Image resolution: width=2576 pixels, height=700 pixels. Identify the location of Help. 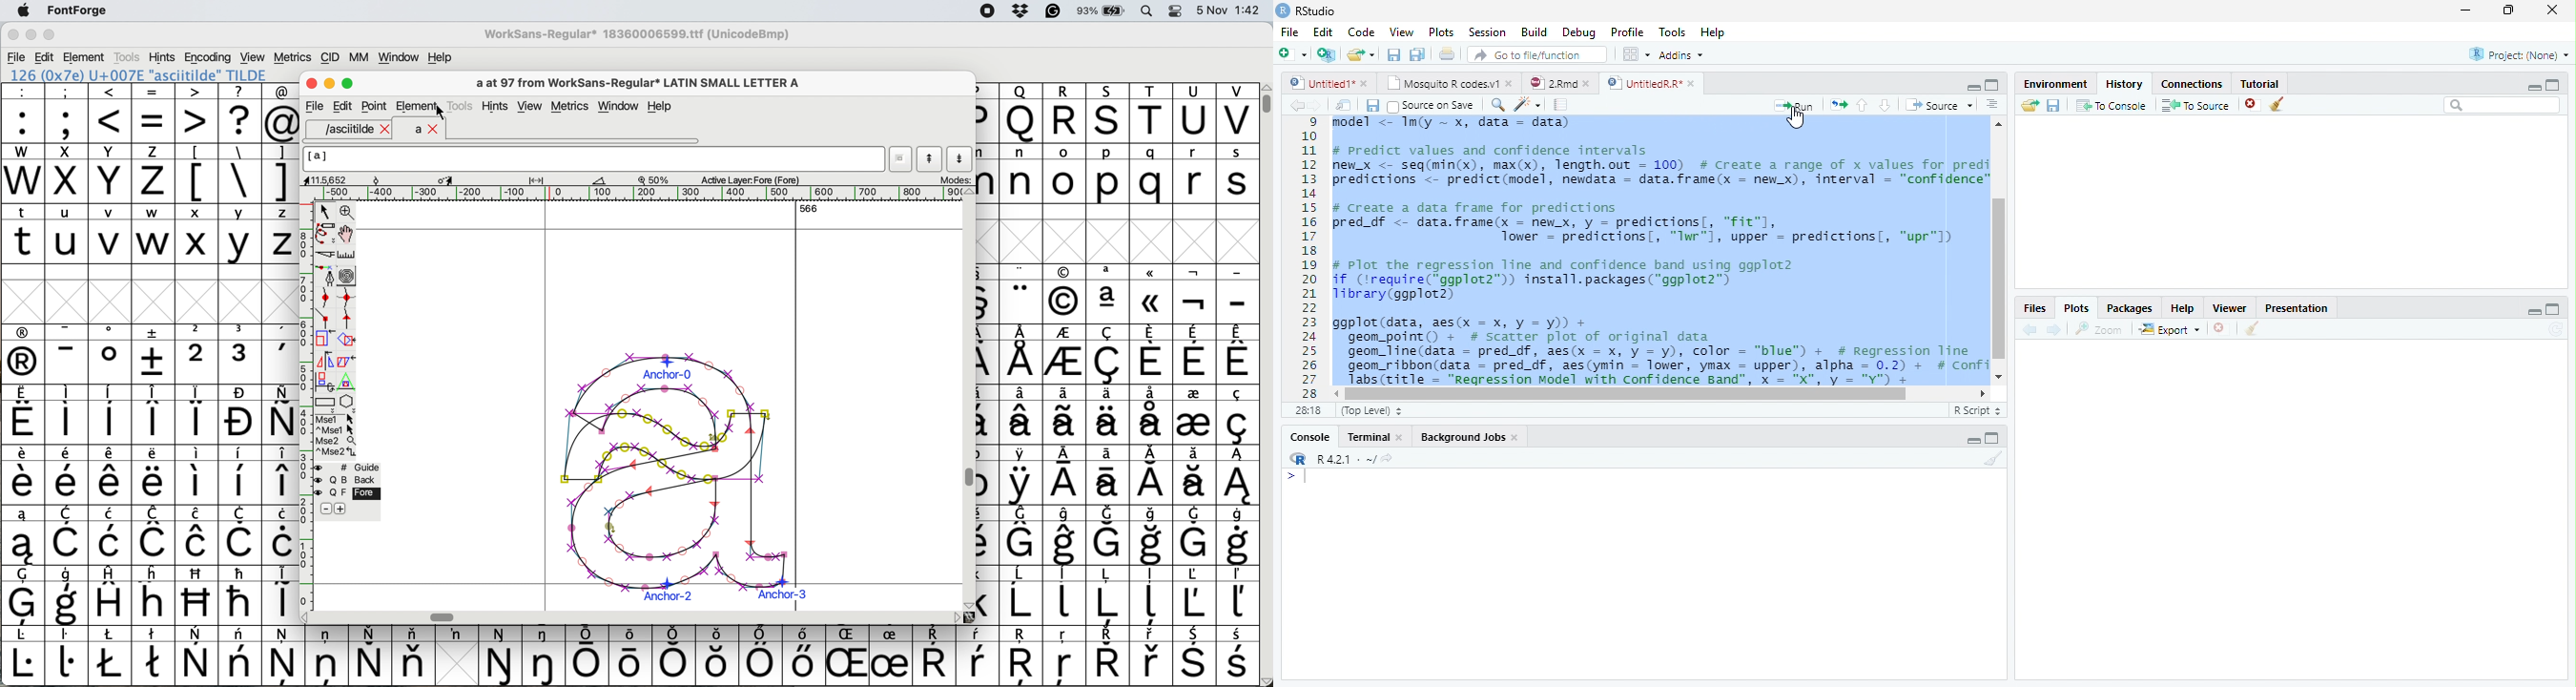
(1714, 33).